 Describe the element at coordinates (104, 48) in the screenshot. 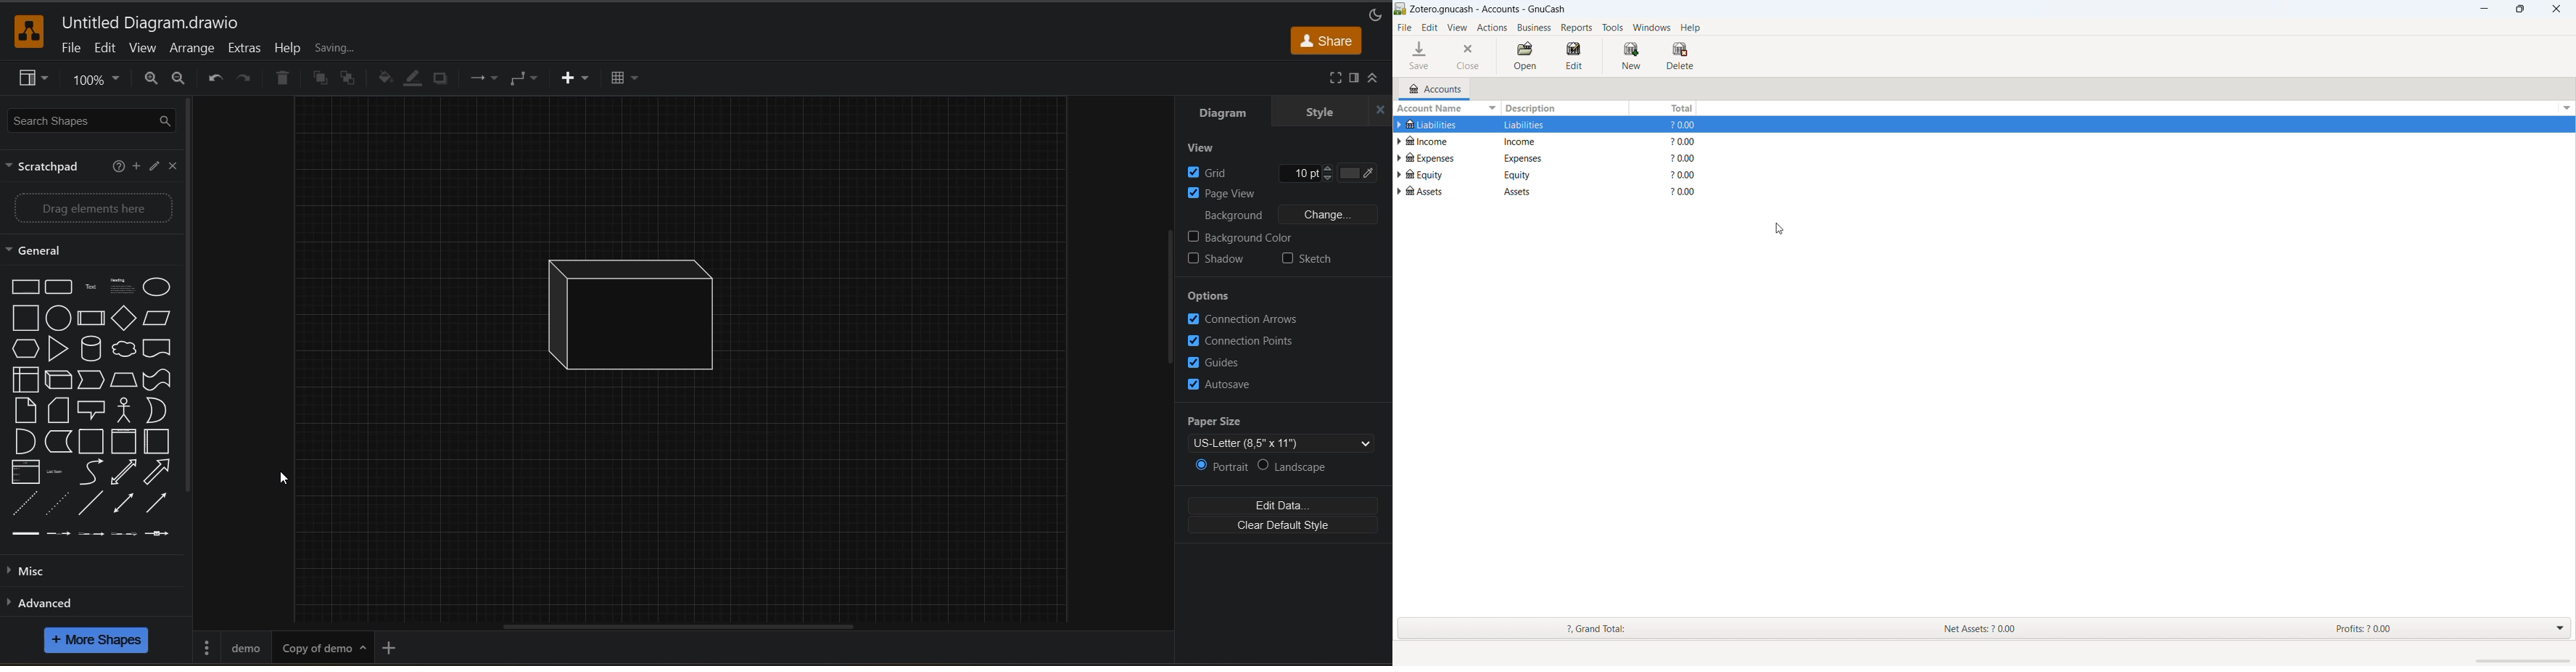

I see `edit` at that location.